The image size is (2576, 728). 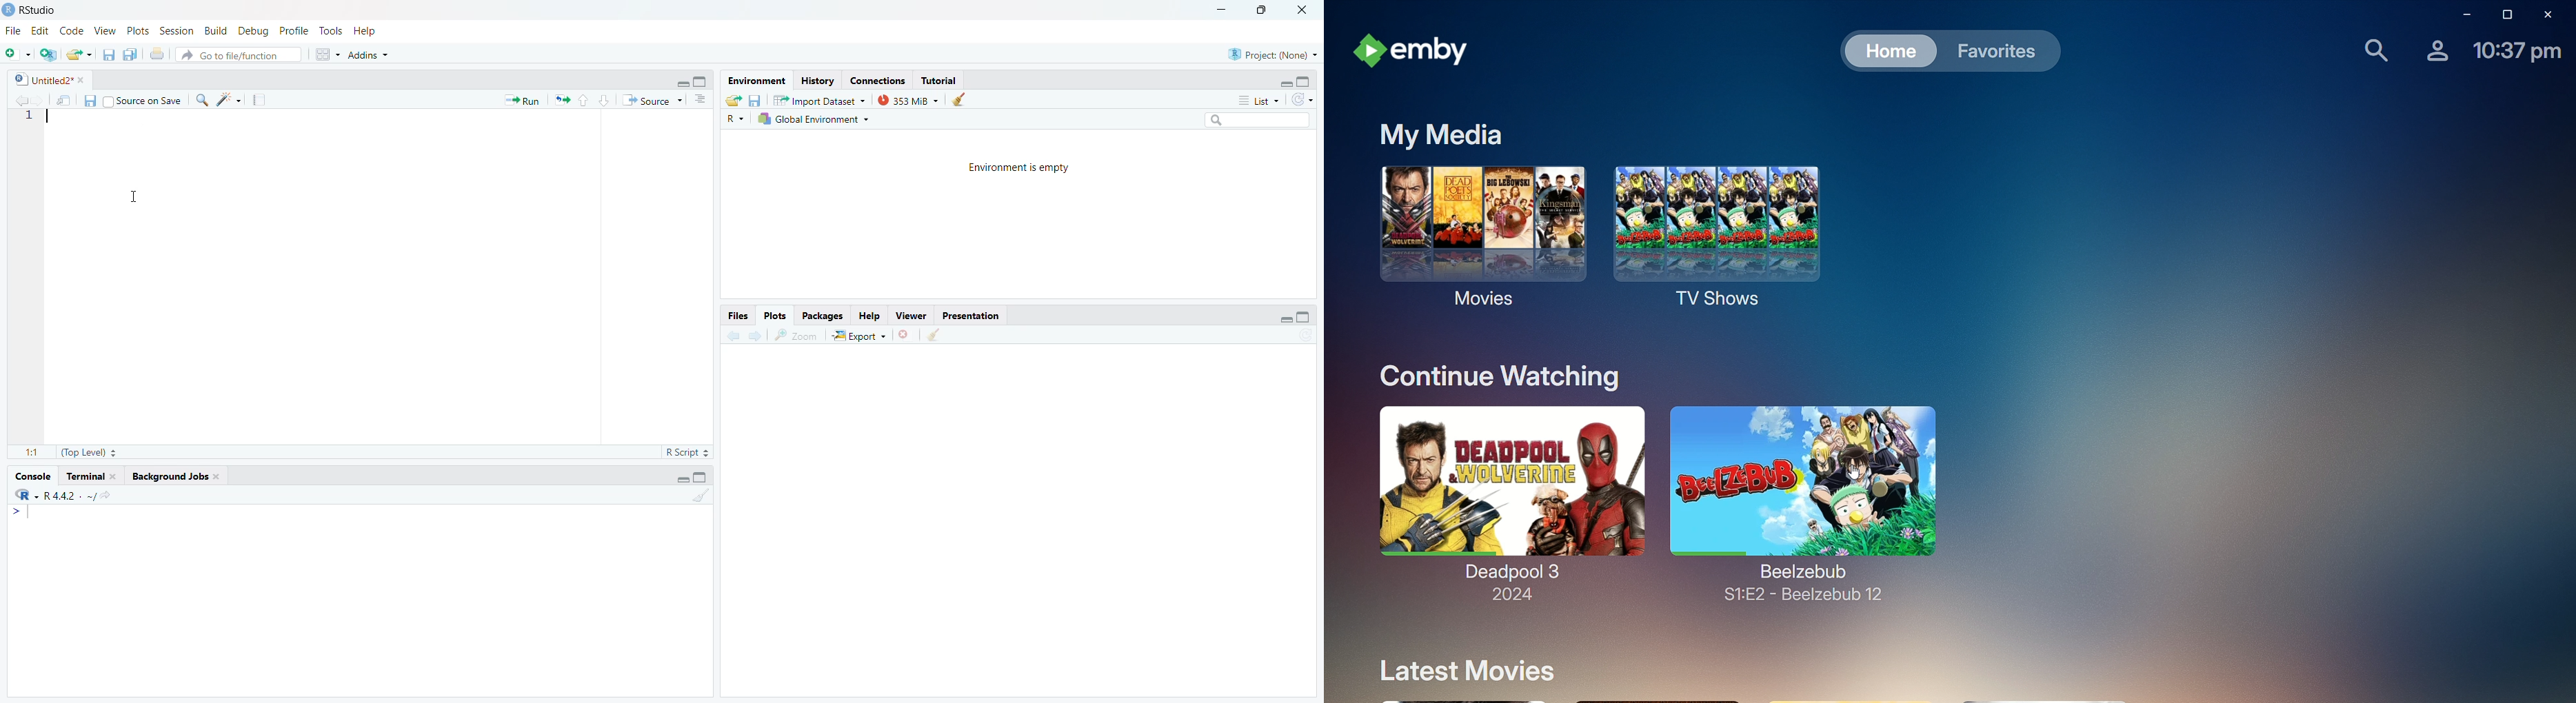 I want to click on hide console, so click(x=1305, y=81).